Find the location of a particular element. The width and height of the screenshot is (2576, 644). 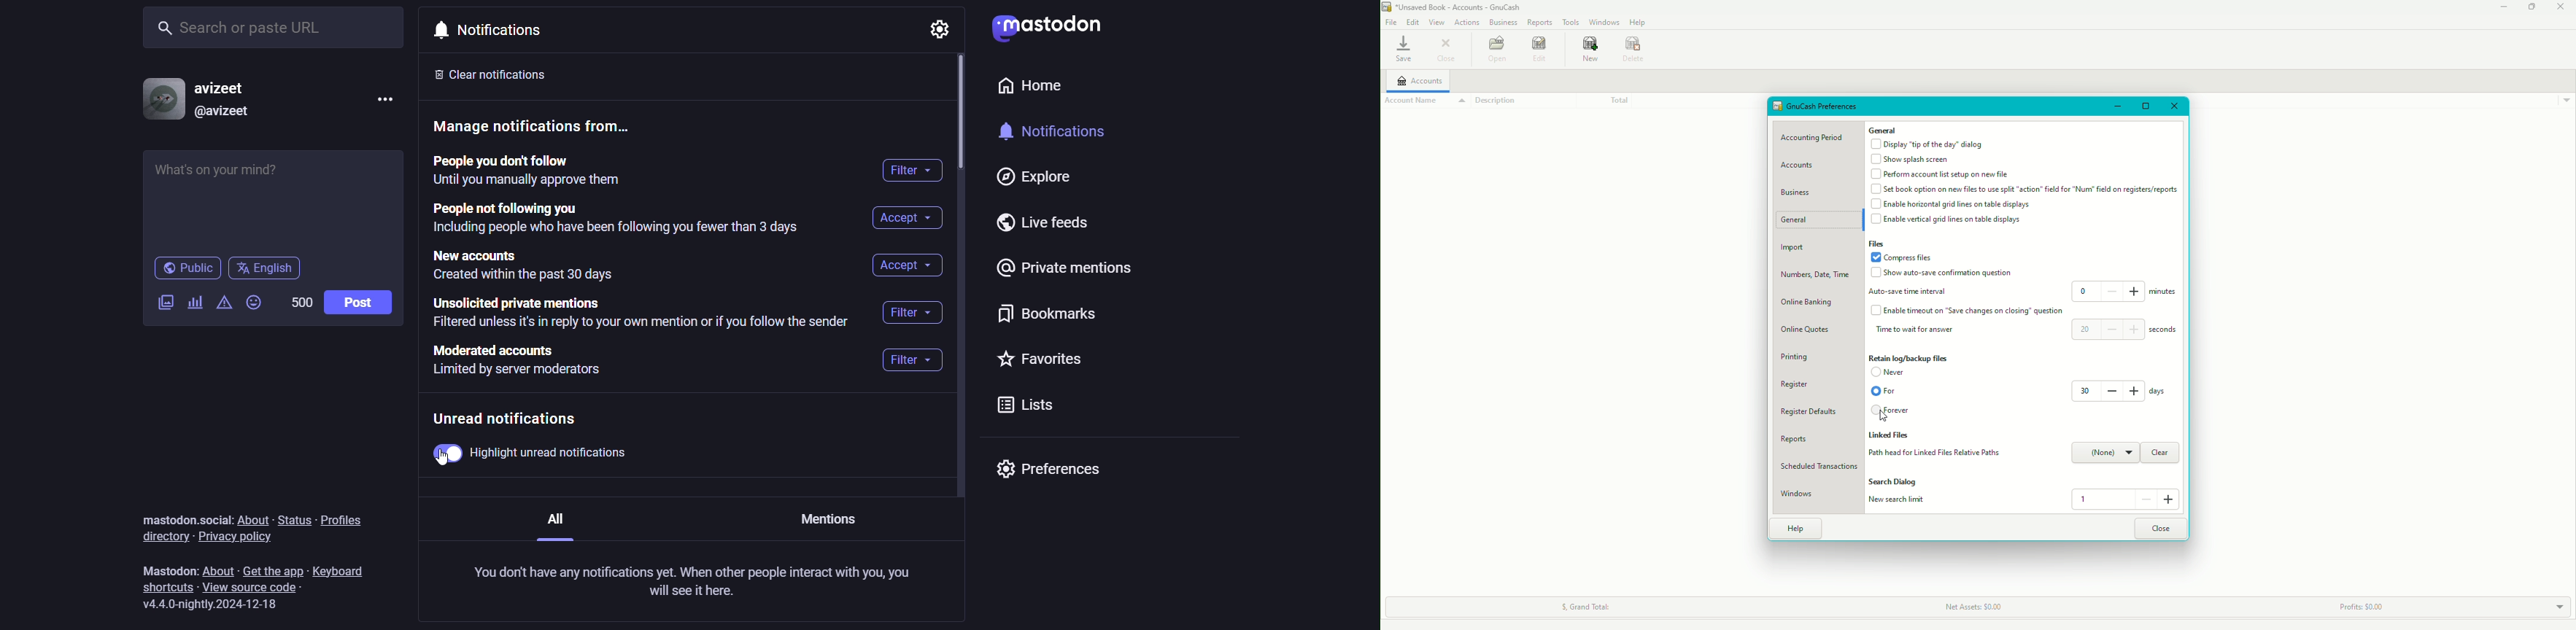

Time to wait for answer is located at coordinates (1918, 331).